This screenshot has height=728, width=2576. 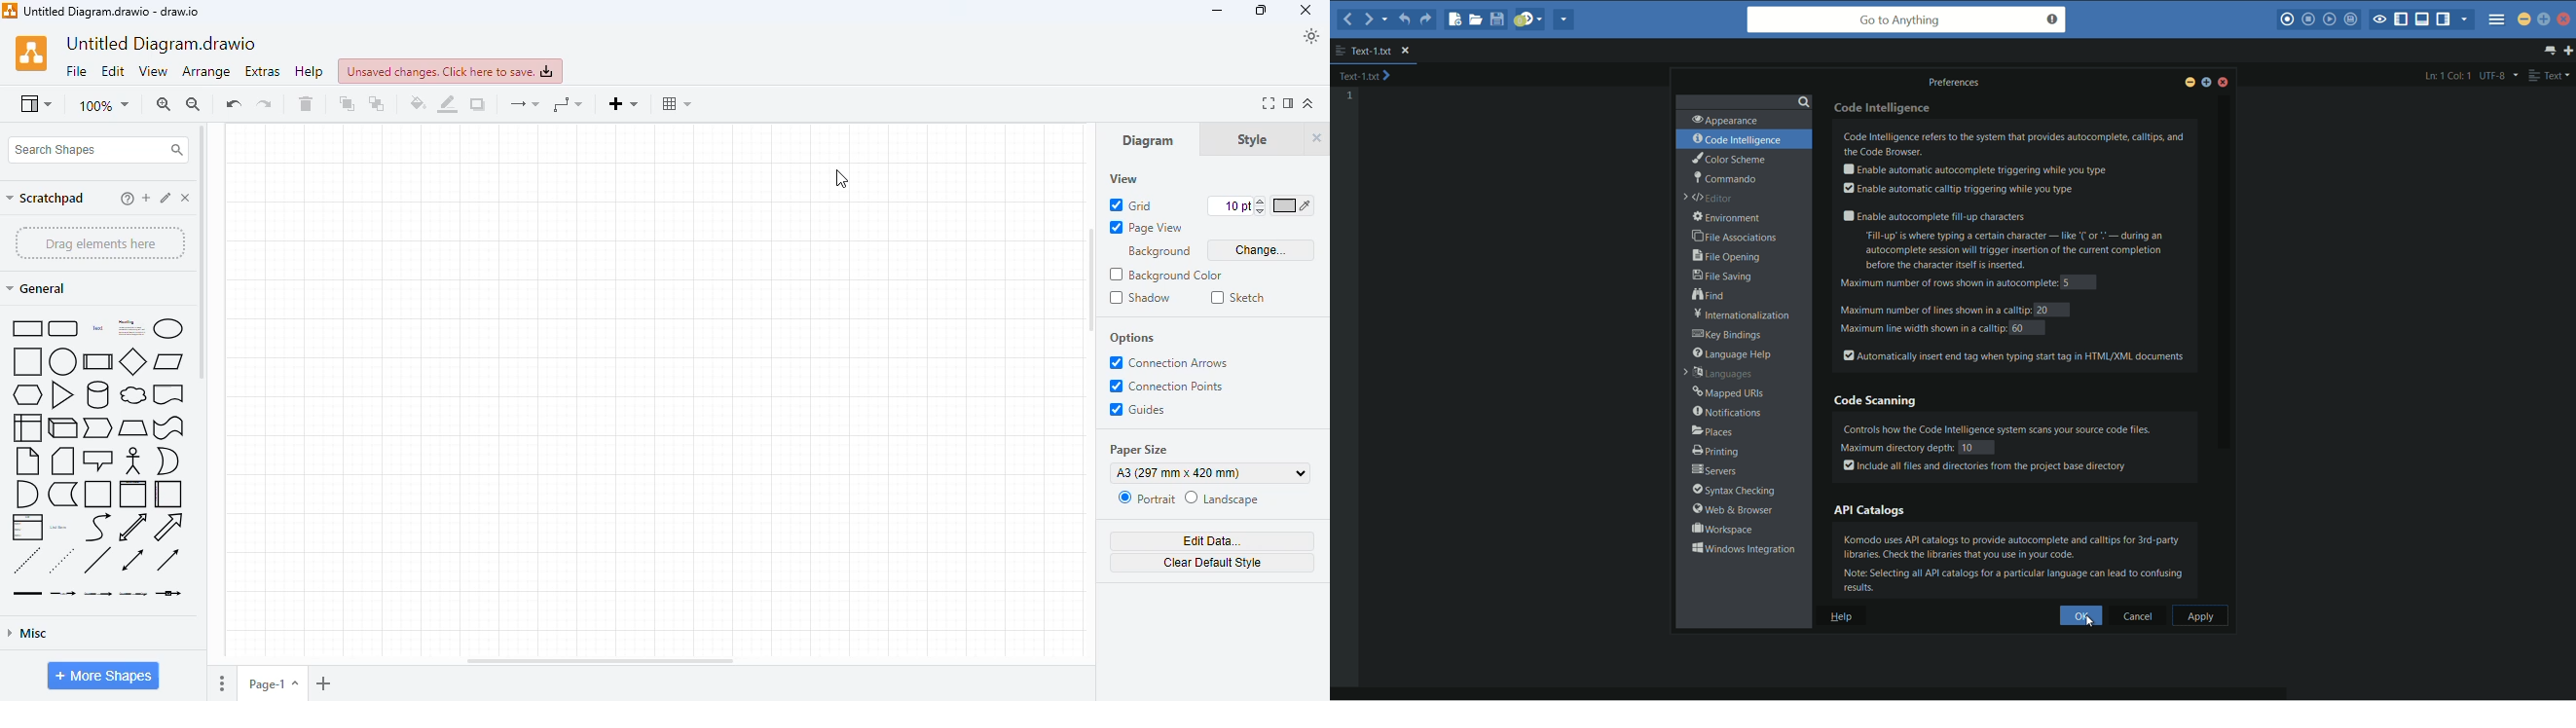 What do you see at coordinates (133, 495) in the screenshot?
I see `vertical container` at bounding box center [133, 495].